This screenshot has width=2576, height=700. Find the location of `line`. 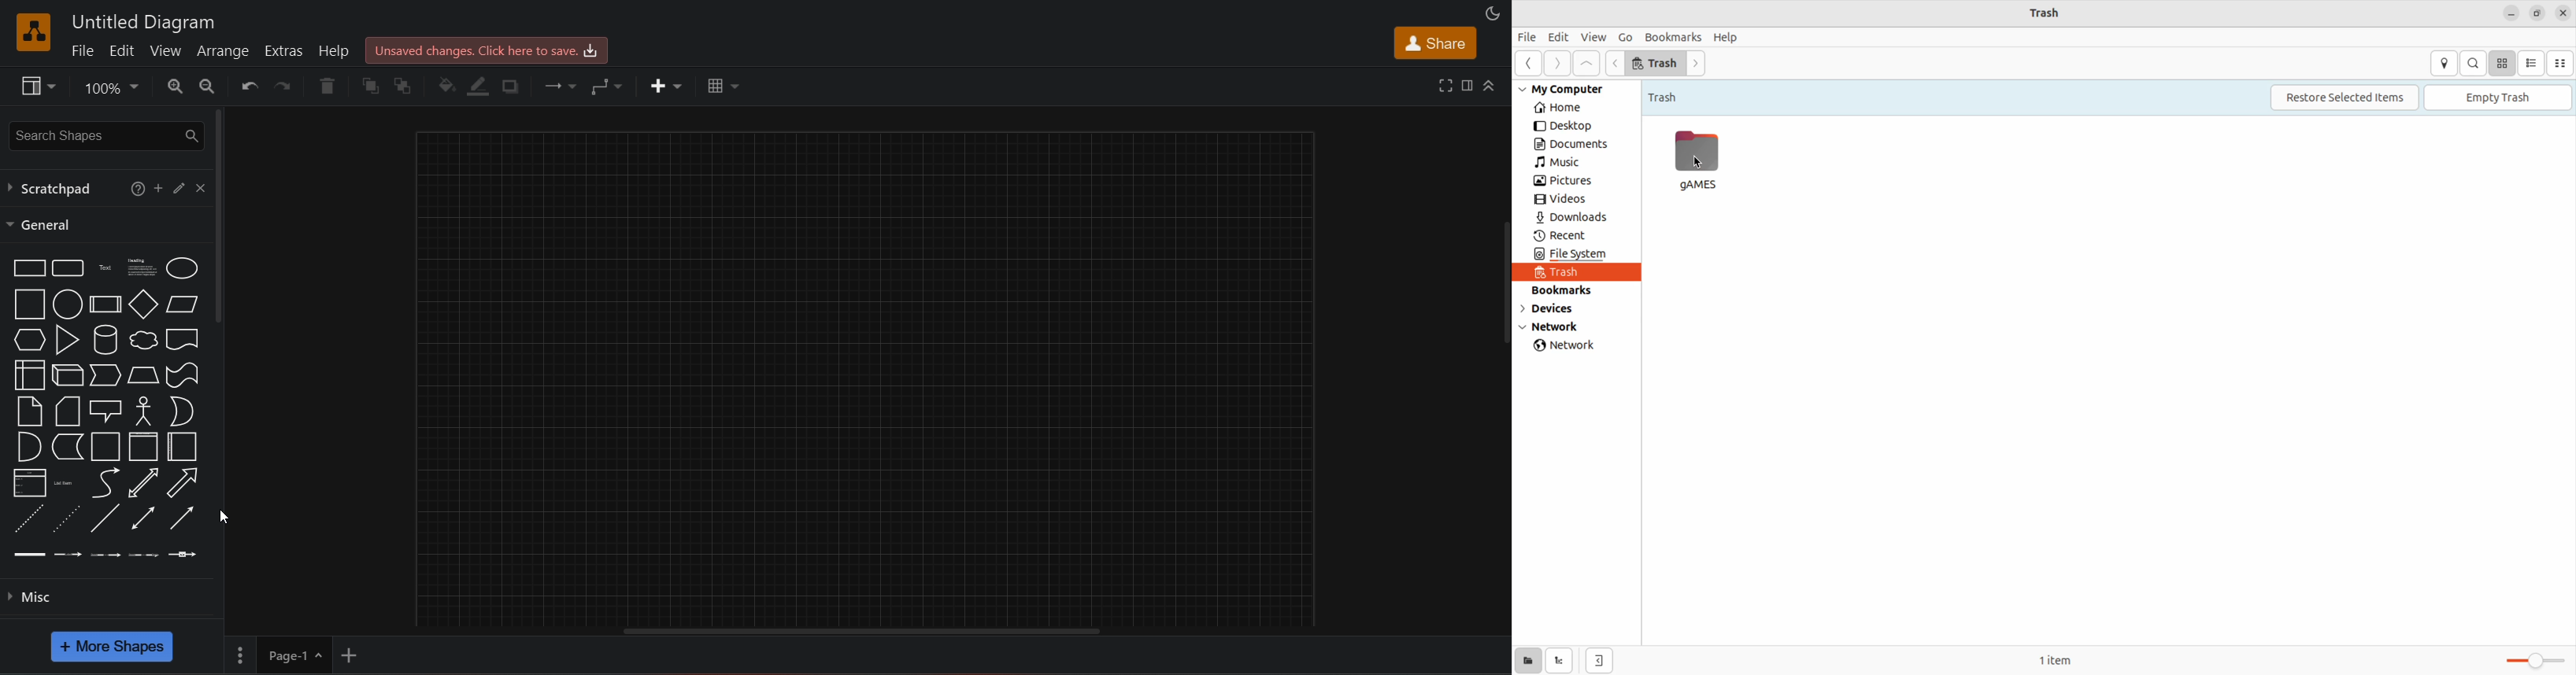

line is located at coordinates (107, 517).